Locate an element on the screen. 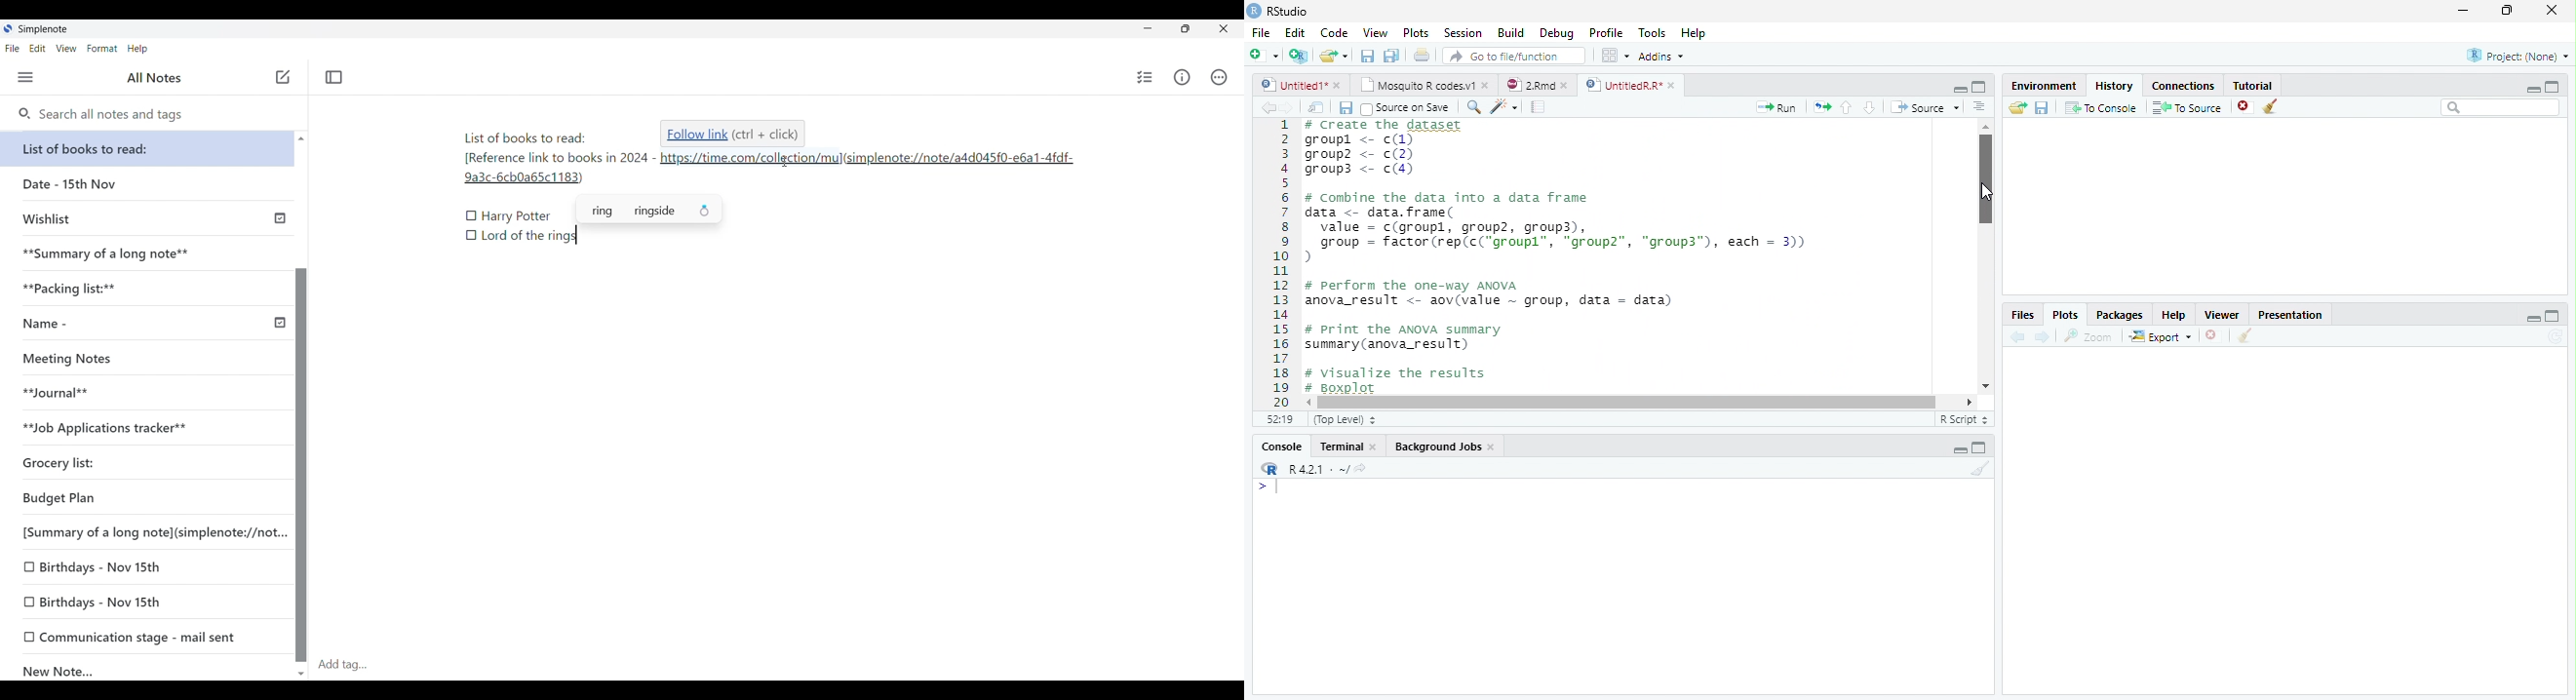  R 4.2.1 ~/ is located at coordinates (1319, 469).